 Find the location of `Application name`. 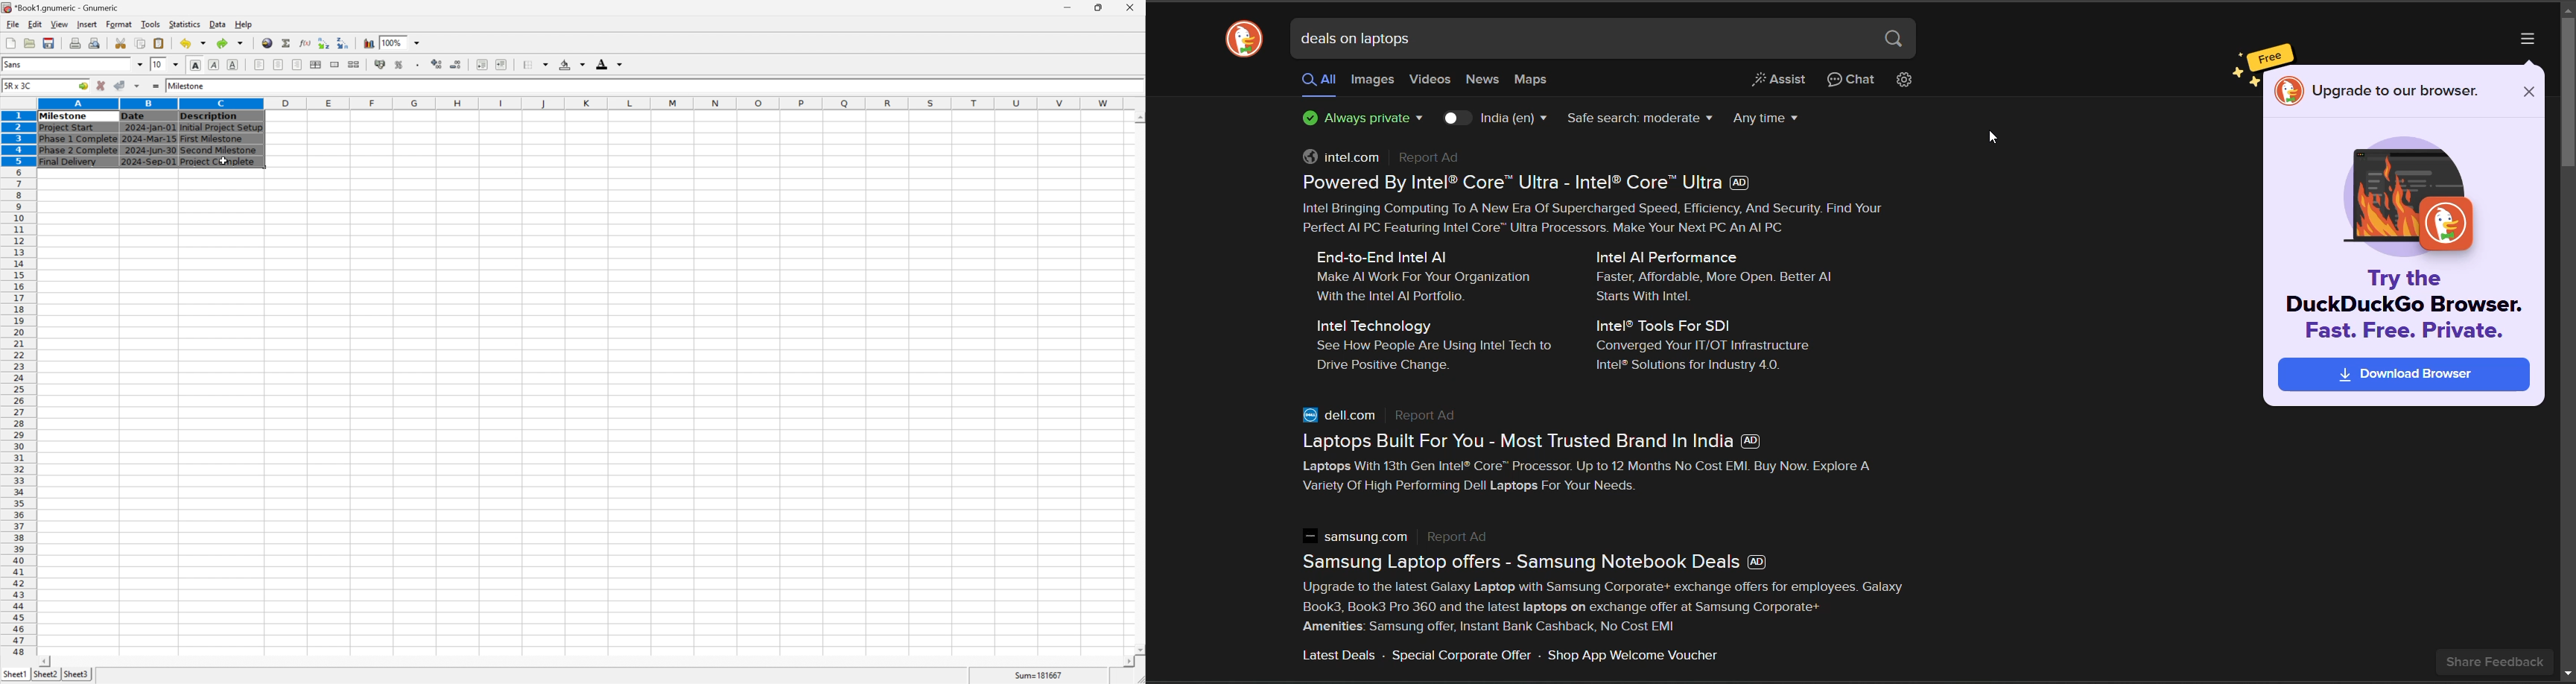

Application name is located at coordinates (61, 8).